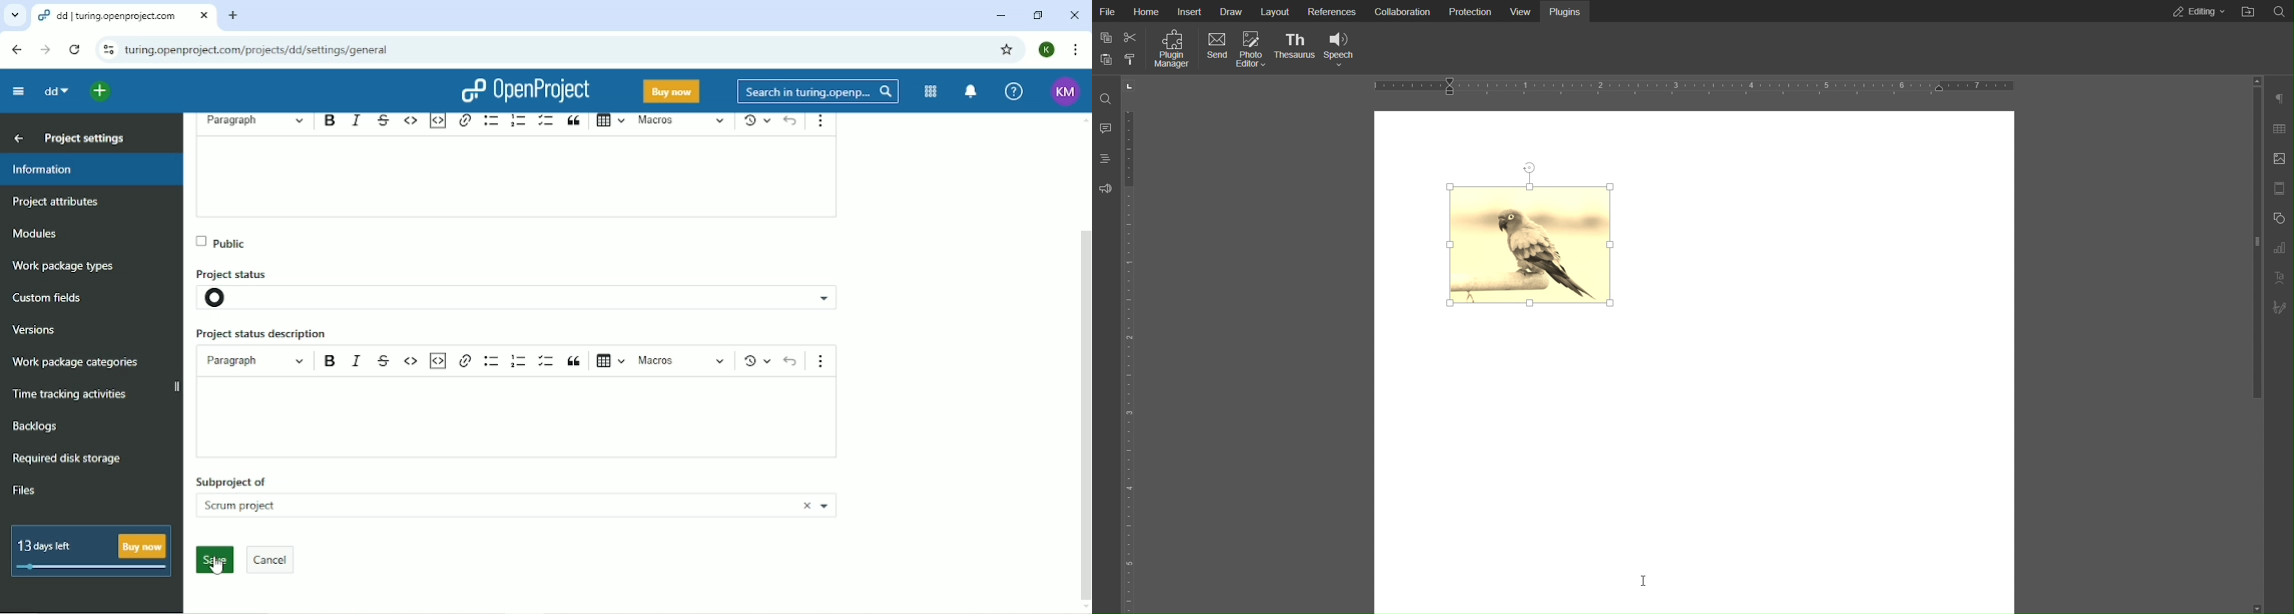 This screenshot has width=2296, height=616. I want to click on File, so click(1110, 10).